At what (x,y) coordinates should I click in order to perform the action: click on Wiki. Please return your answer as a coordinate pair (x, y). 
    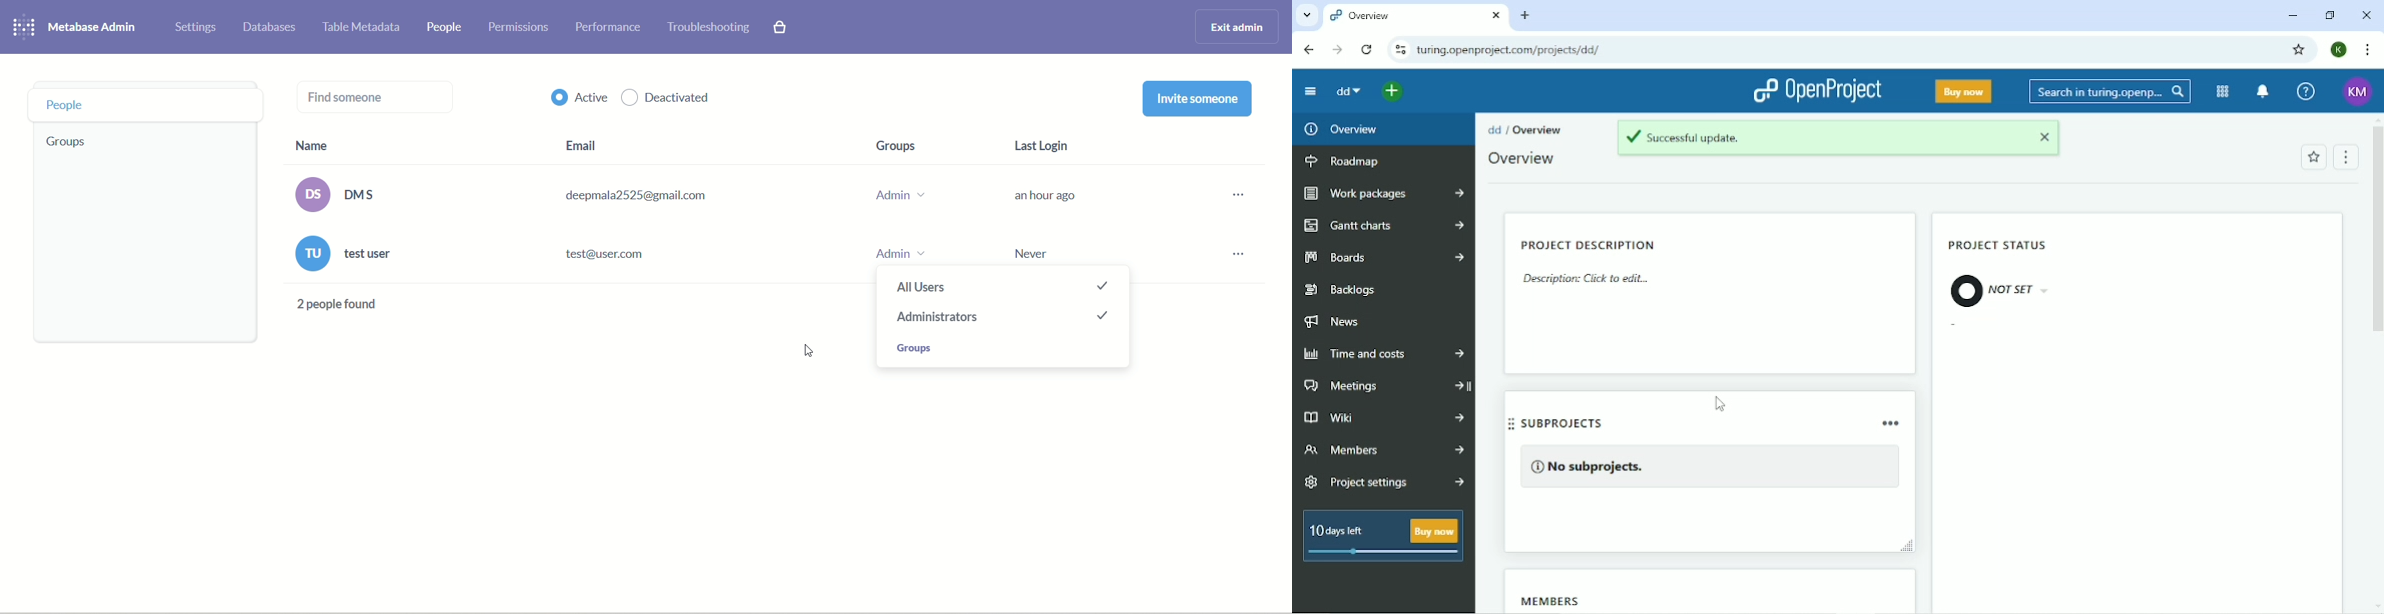
    Looking at the image, I should click on (1384, 419).